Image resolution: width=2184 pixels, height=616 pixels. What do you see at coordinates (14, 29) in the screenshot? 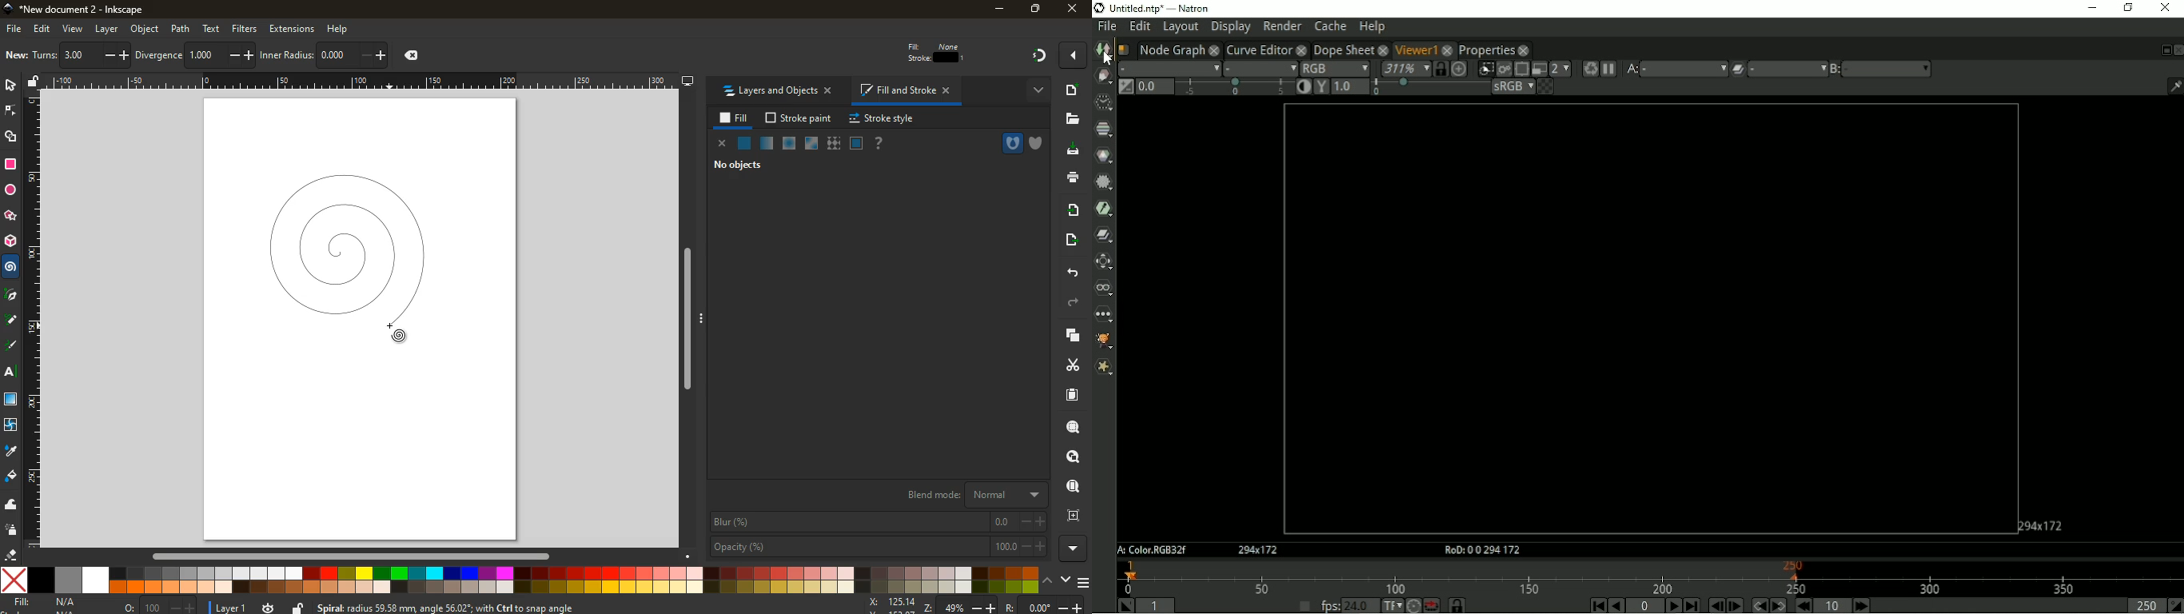
I see `file` at bounding box center [14, 29].